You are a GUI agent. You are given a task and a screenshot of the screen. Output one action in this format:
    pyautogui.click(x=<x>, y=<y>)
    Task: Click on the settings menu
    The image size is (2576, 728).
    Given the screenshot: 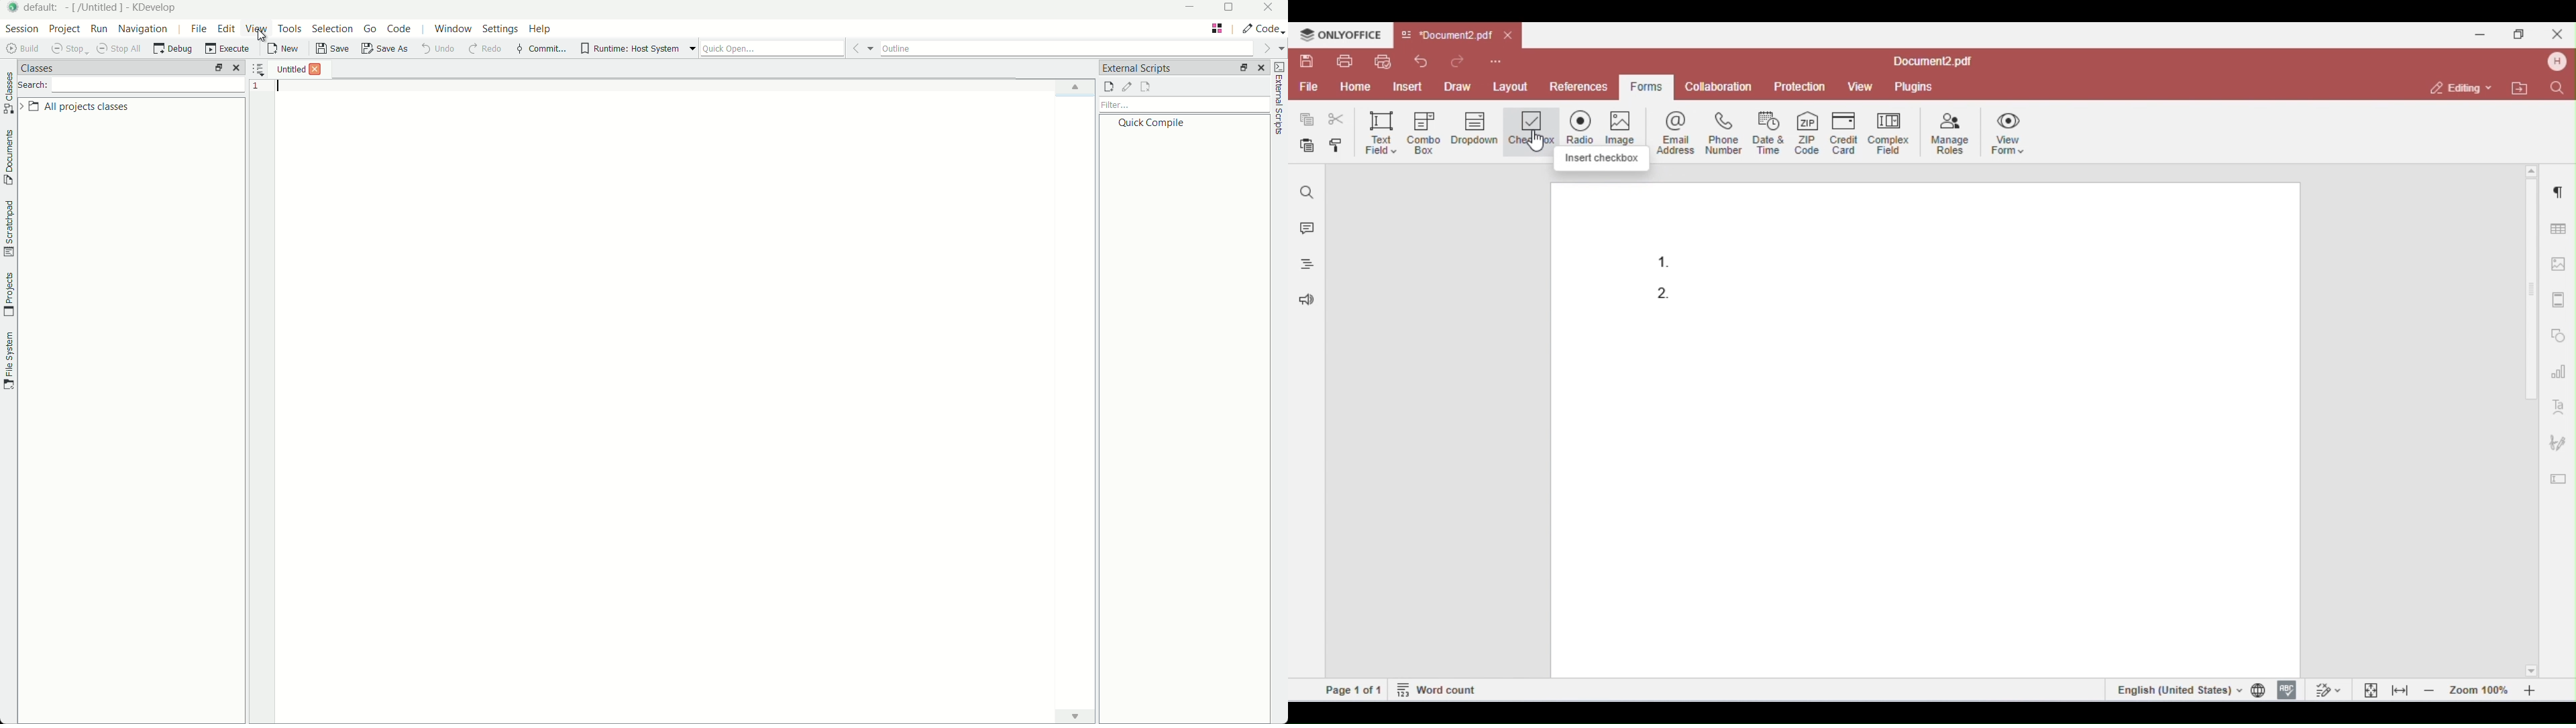 What is the action you would take?
    pyautogui.click(x=500, y=29)
    